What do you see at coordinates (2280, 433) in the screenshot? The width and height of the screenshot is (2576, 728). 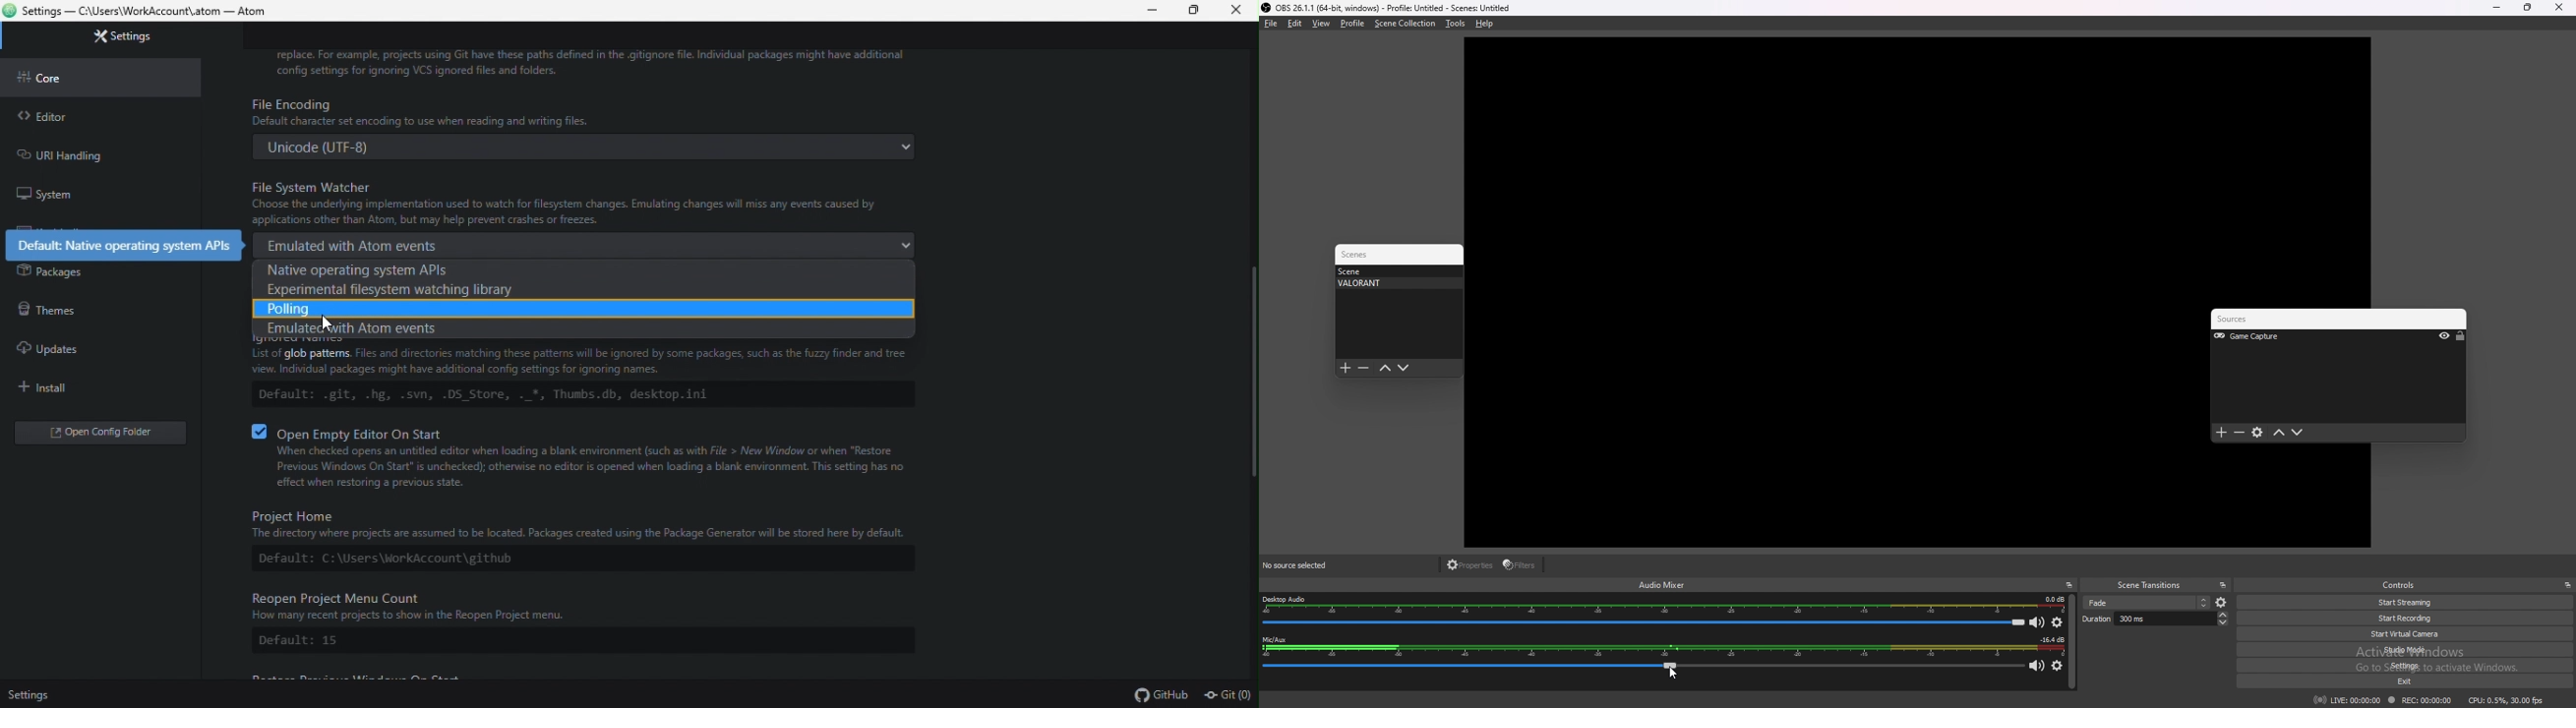 I see `move up` at bounding box center [2280, 433].